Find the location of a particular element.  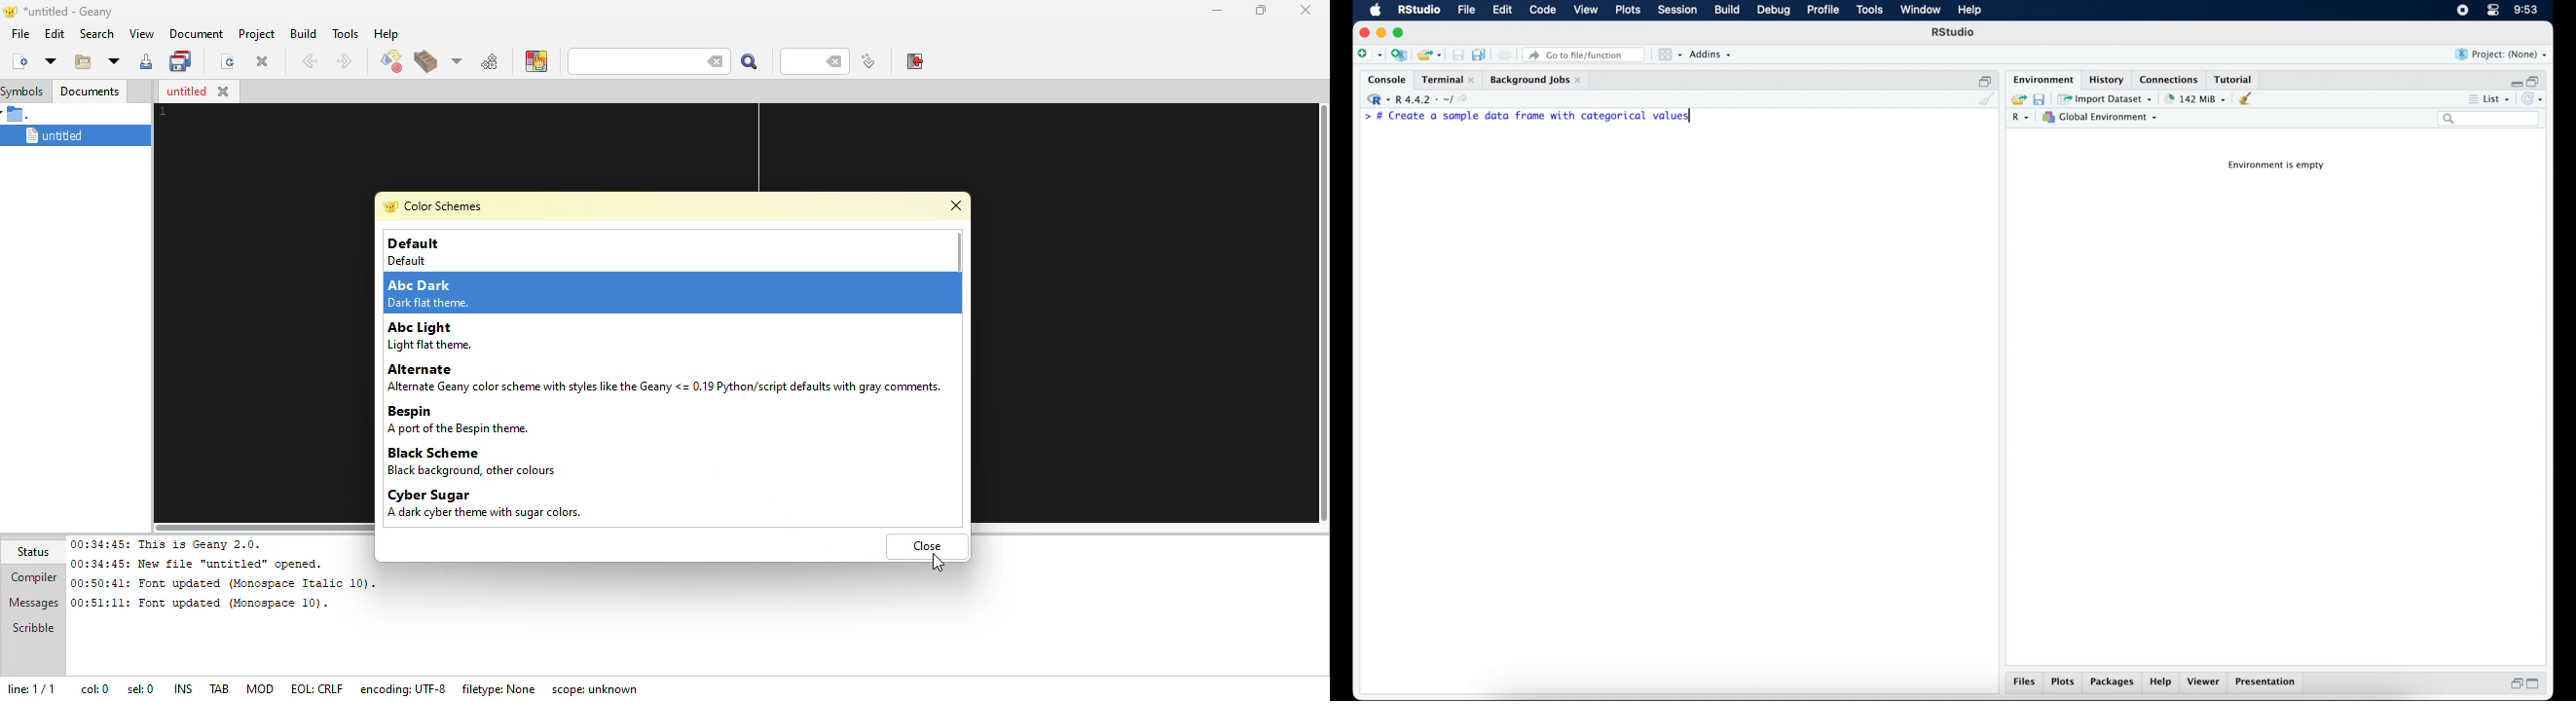

minimzie is located at coordinates (1380, 32).